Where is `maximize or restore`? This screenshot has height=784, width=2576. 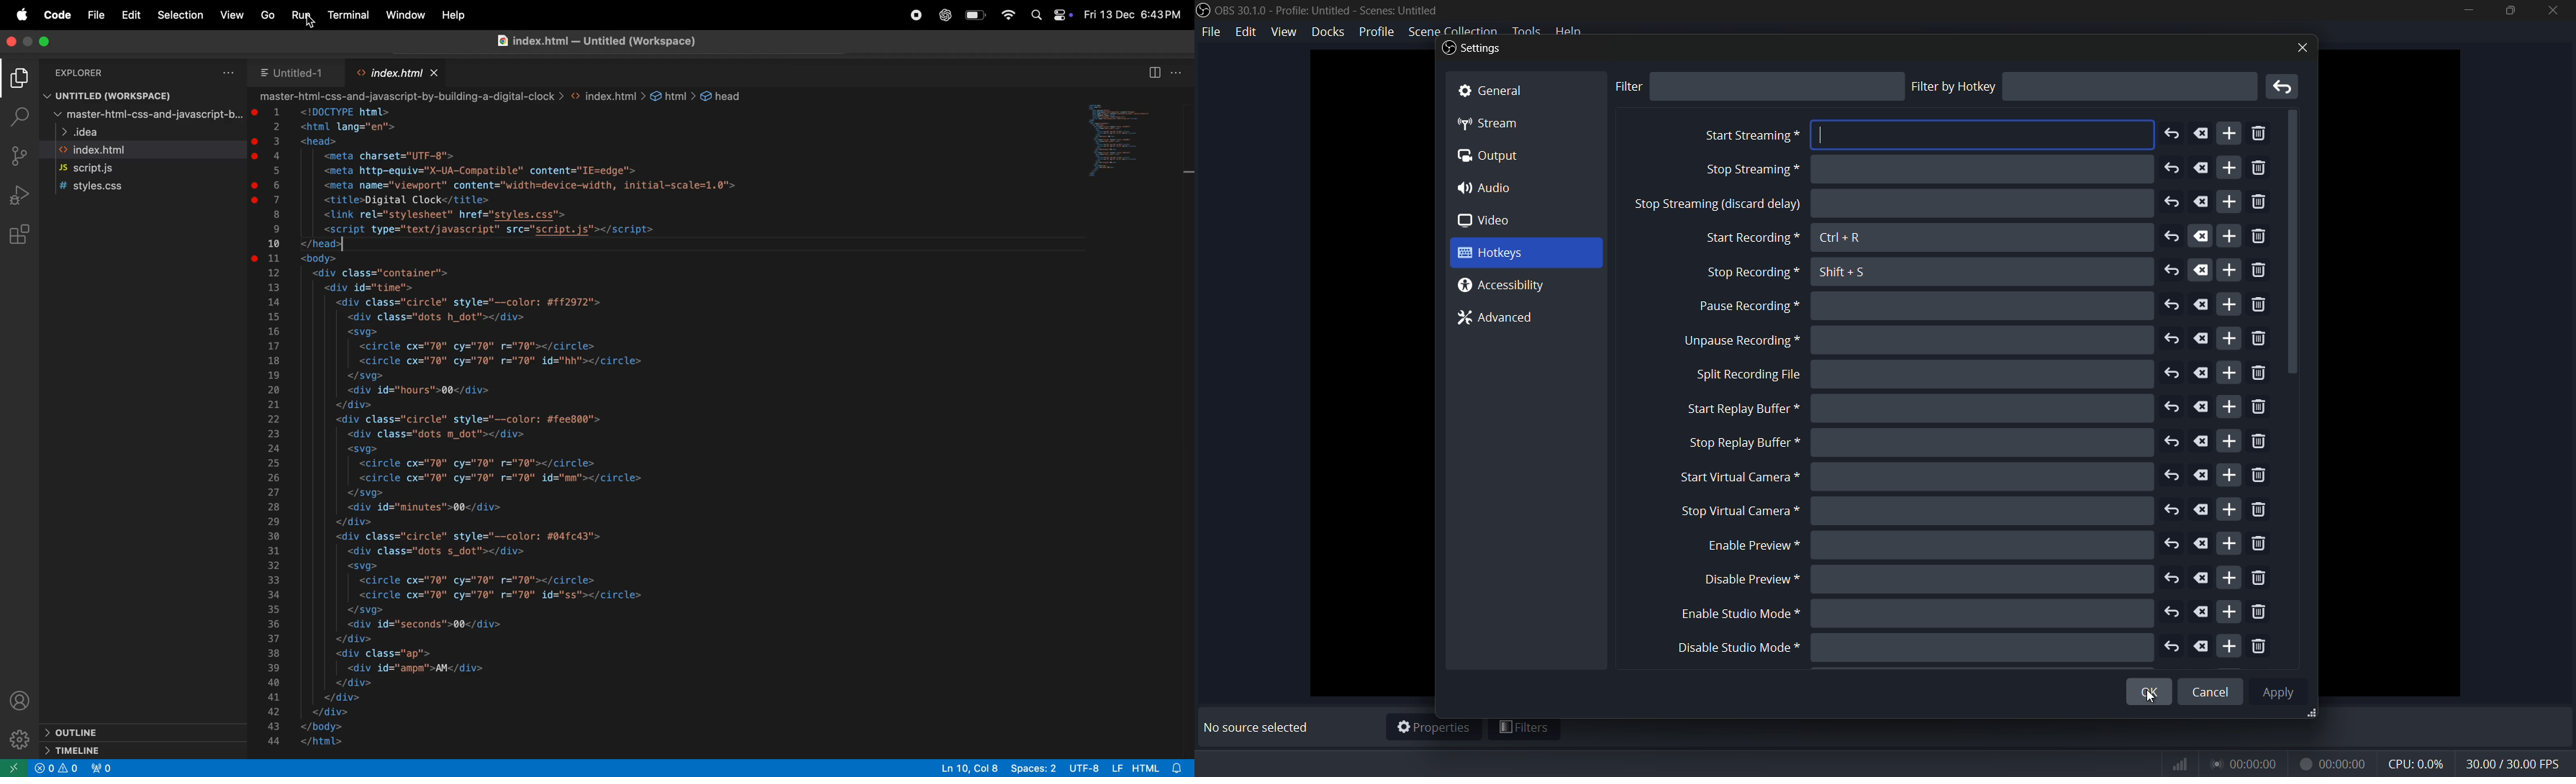 maximize or restore is located at coordinates (2508, 10).